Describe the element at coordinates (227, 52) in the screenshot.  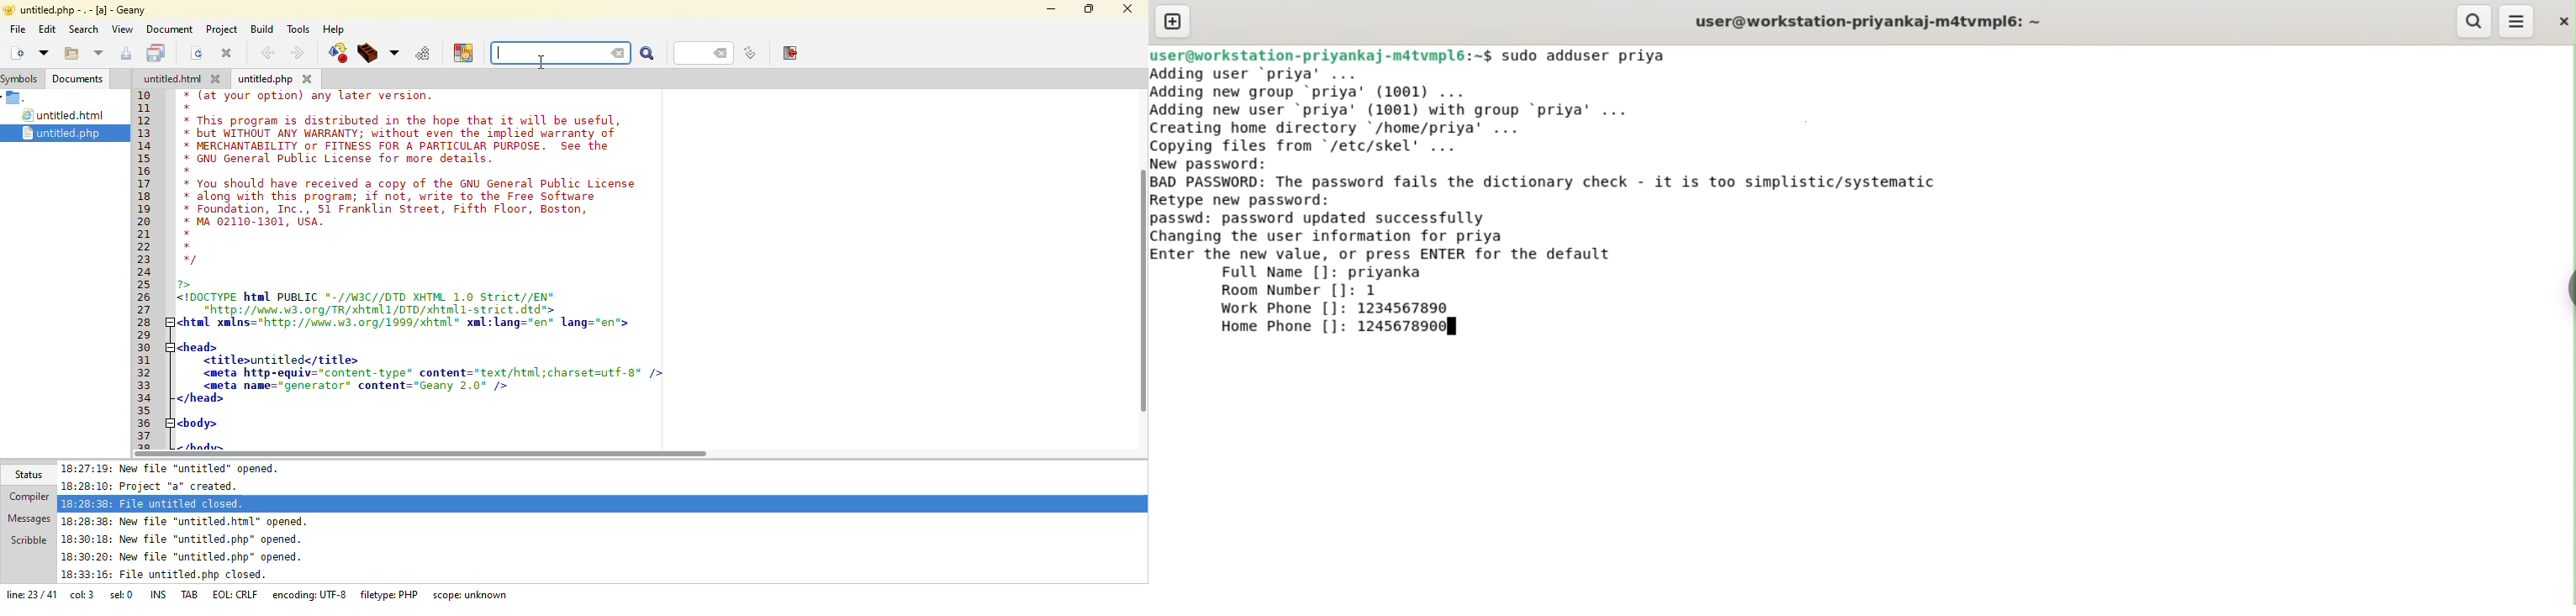
I see `close` at that location.